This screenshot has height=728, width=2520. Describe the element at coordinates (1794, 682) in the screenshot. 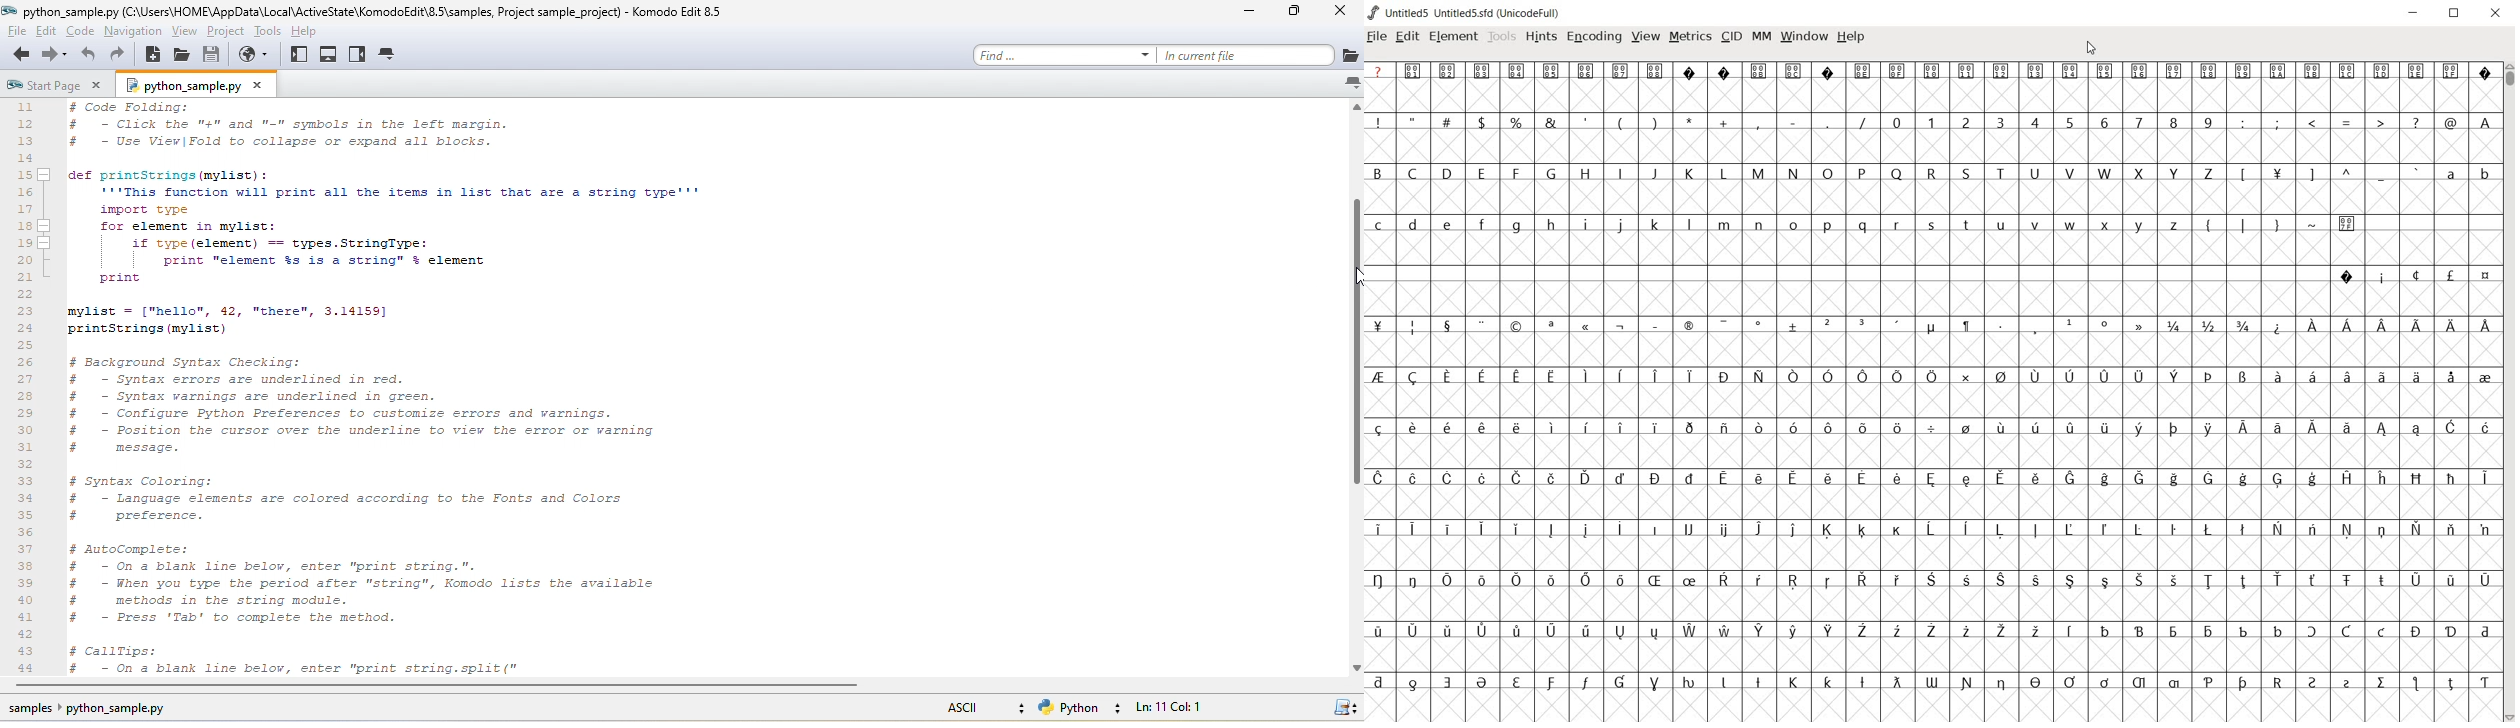

I see `Symbol` at that location.